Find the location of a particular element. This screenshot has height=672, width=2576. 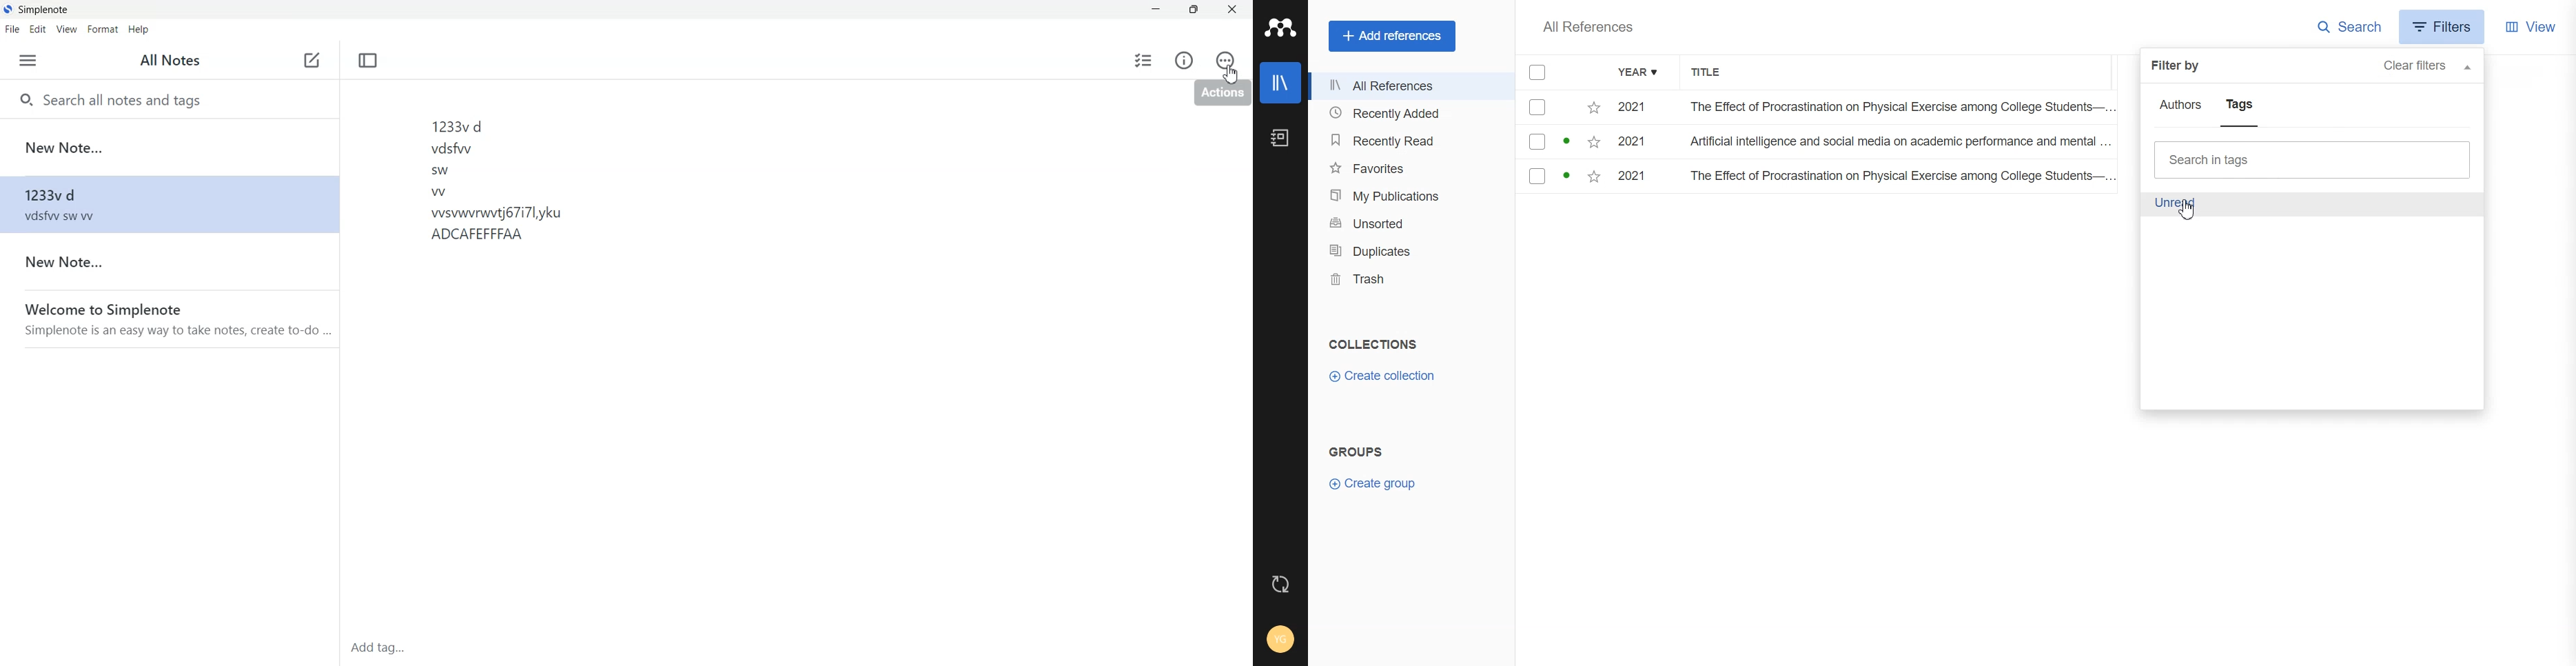

welcome to simplenote is located at coordinates (168, 319).